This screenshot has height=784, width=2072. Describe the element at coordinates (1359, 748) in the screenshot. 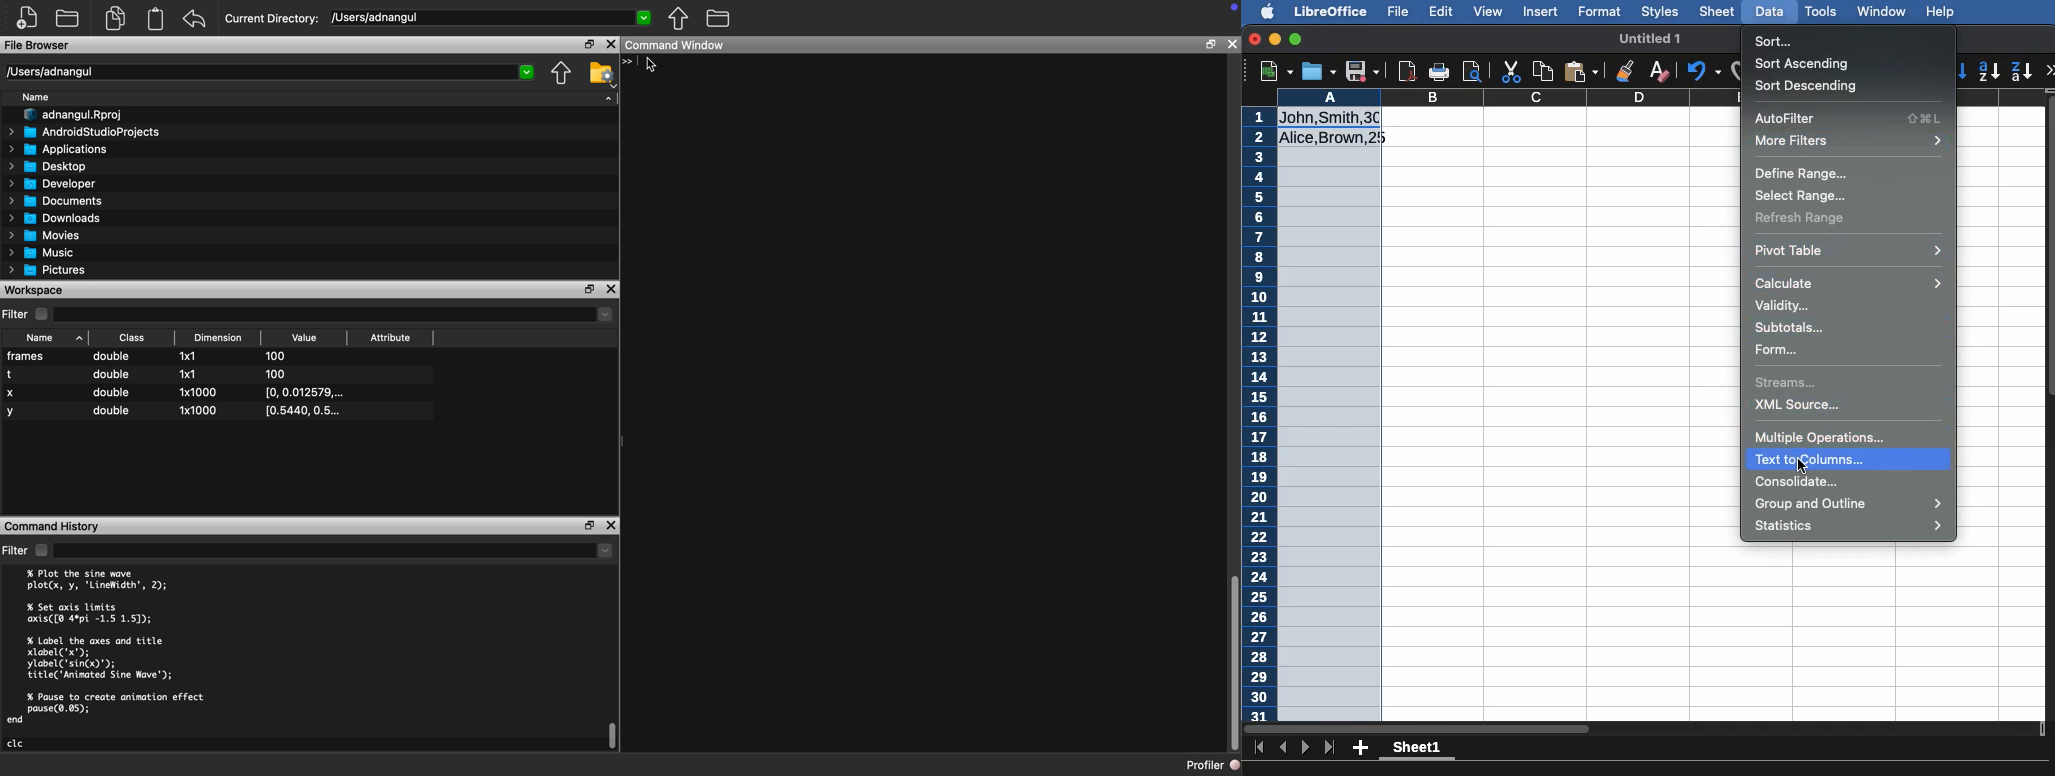

I see `Add new sheet` at that location.